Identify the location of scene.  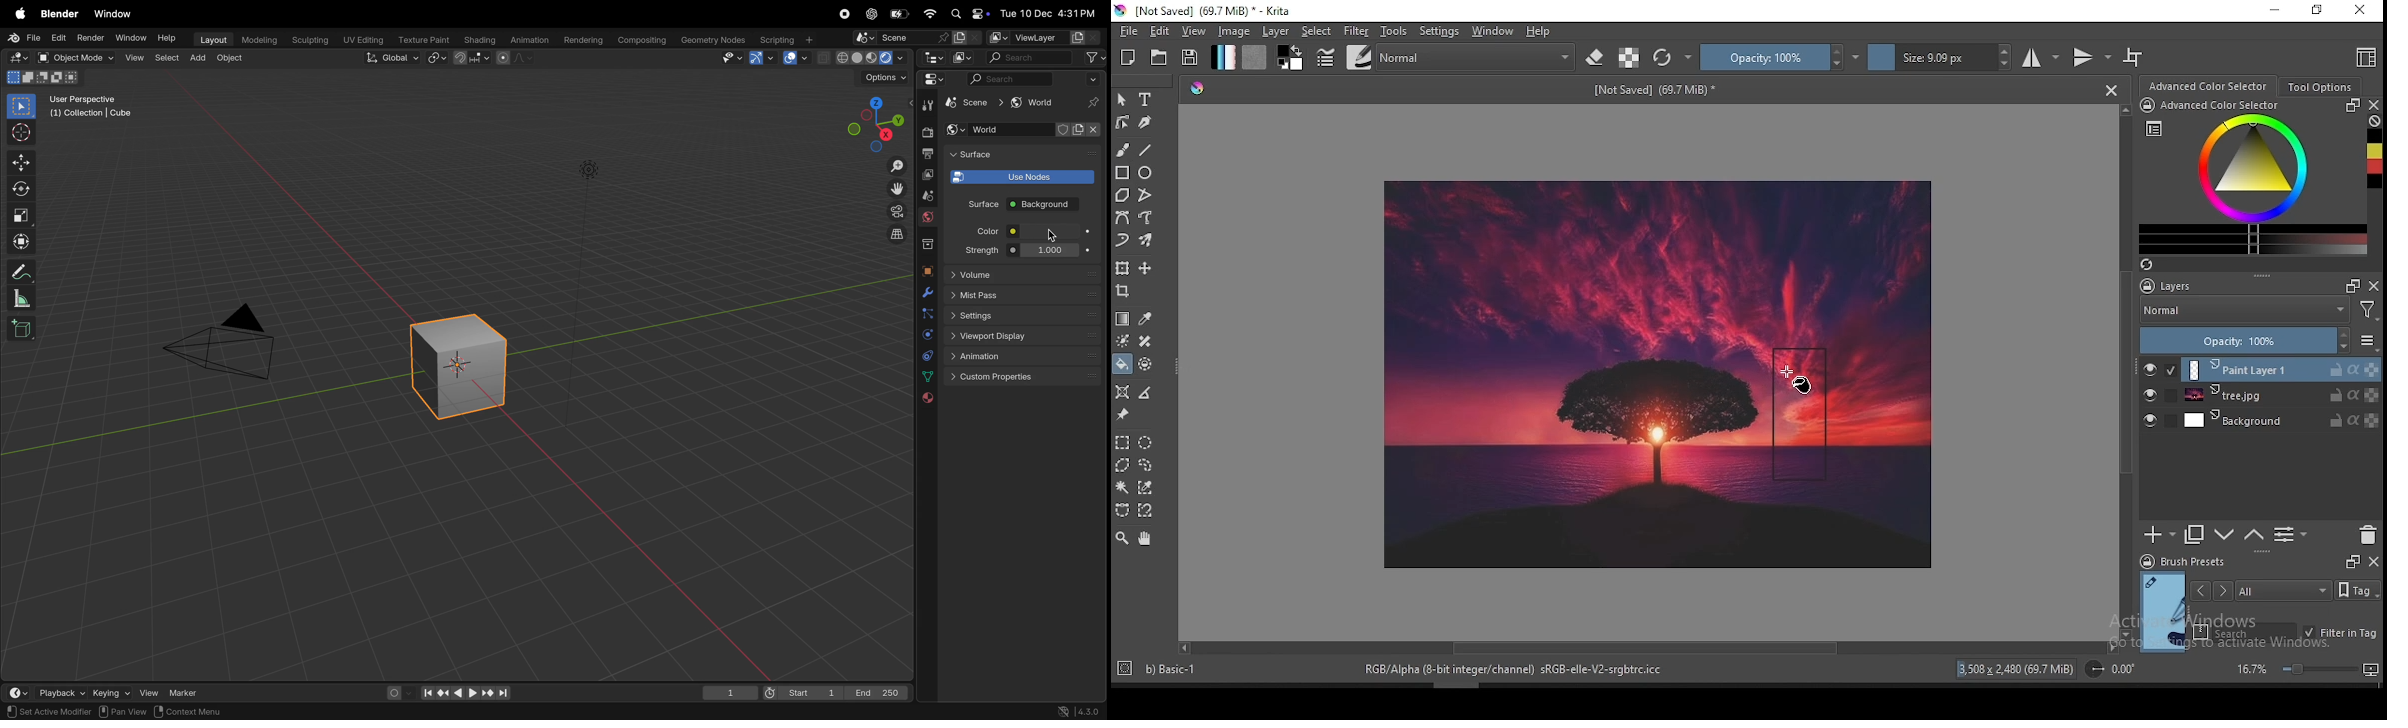
(916, 37).